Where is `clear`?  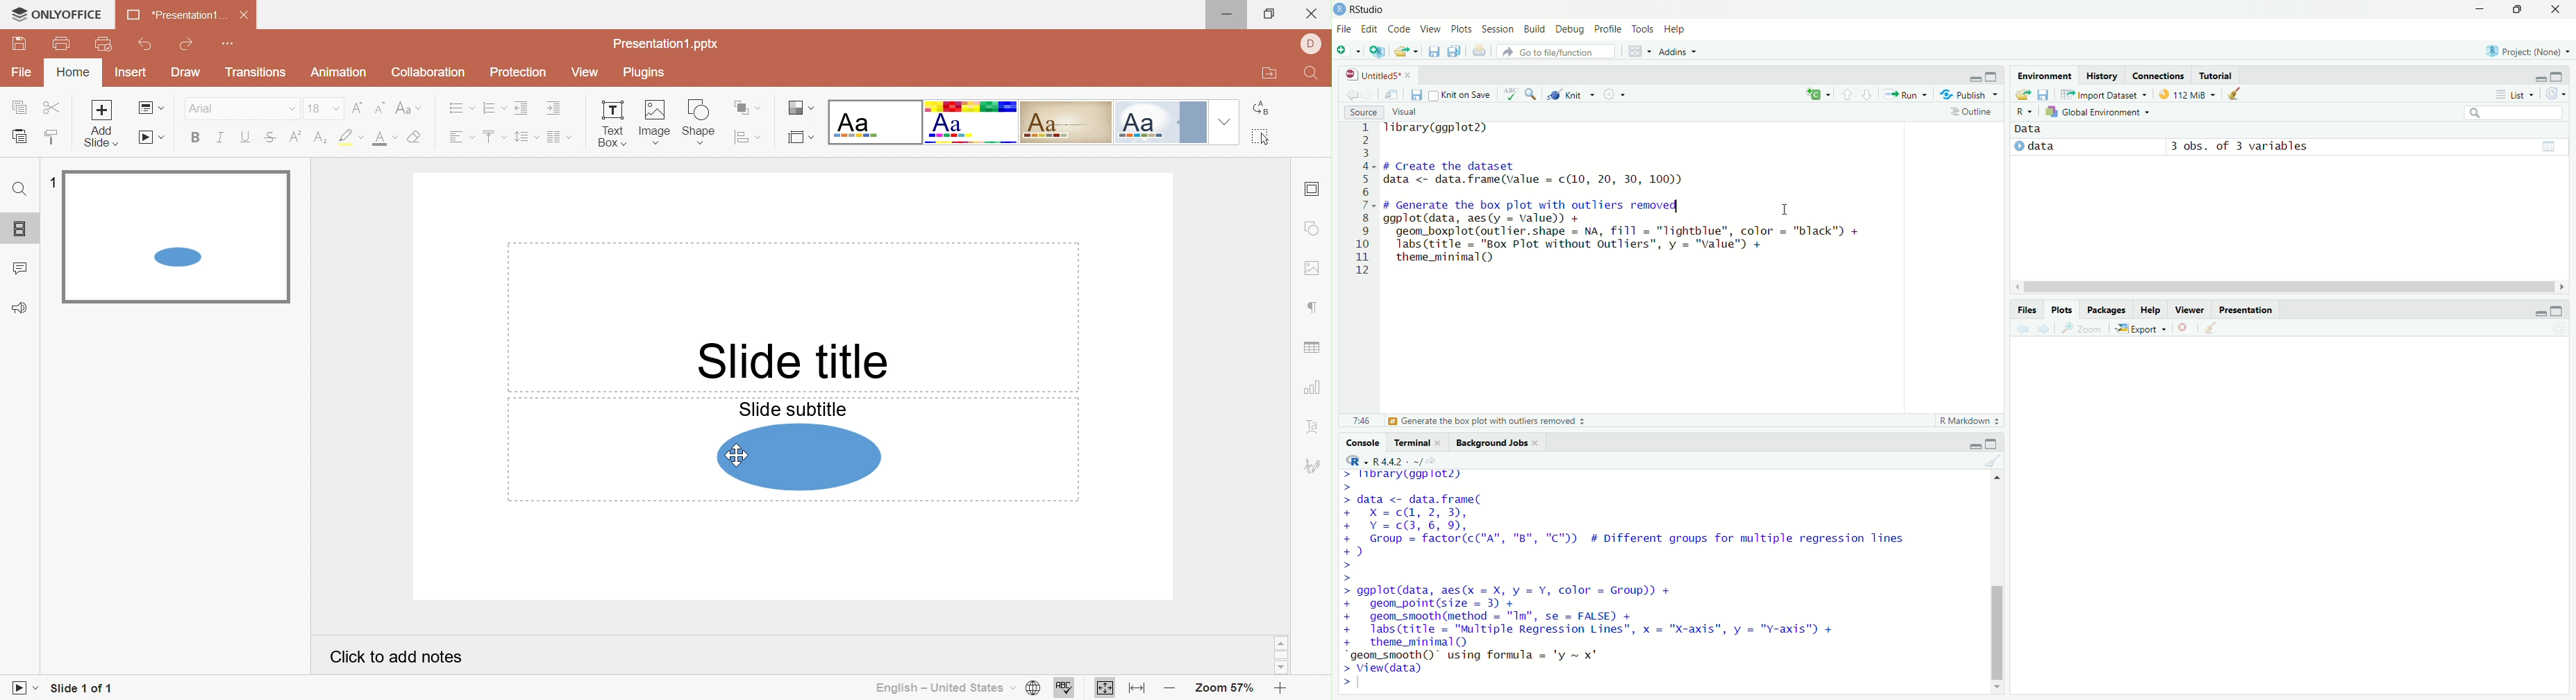
clear is located at coordinates (2206, 327).